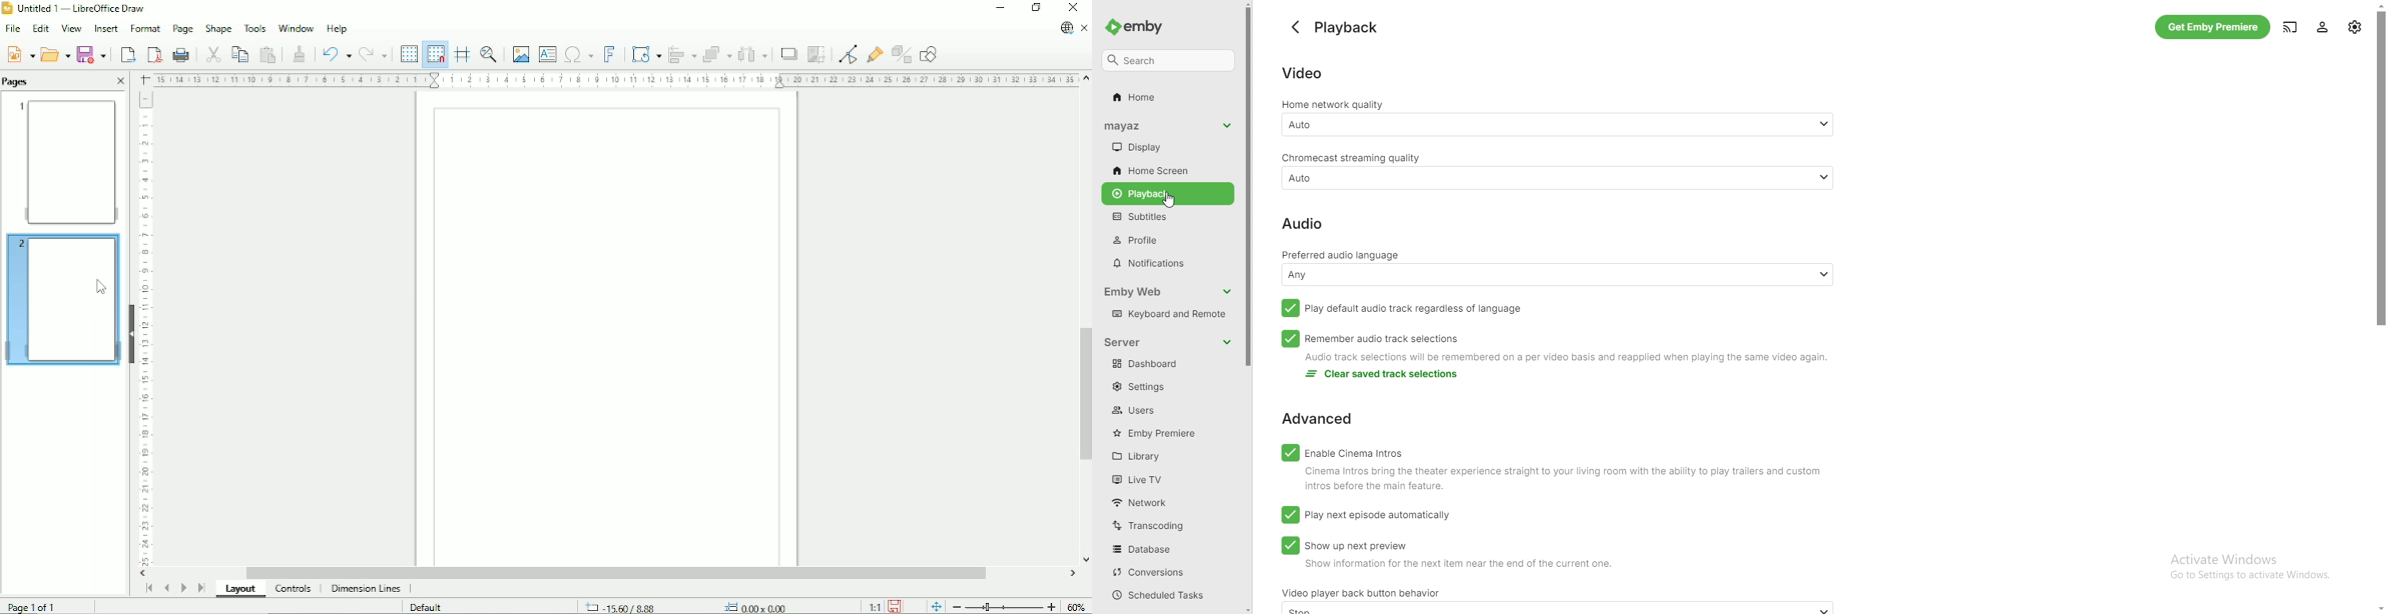  Describe the element at coordinates (77, 9) in the screenshot. I see `Title` at that location.